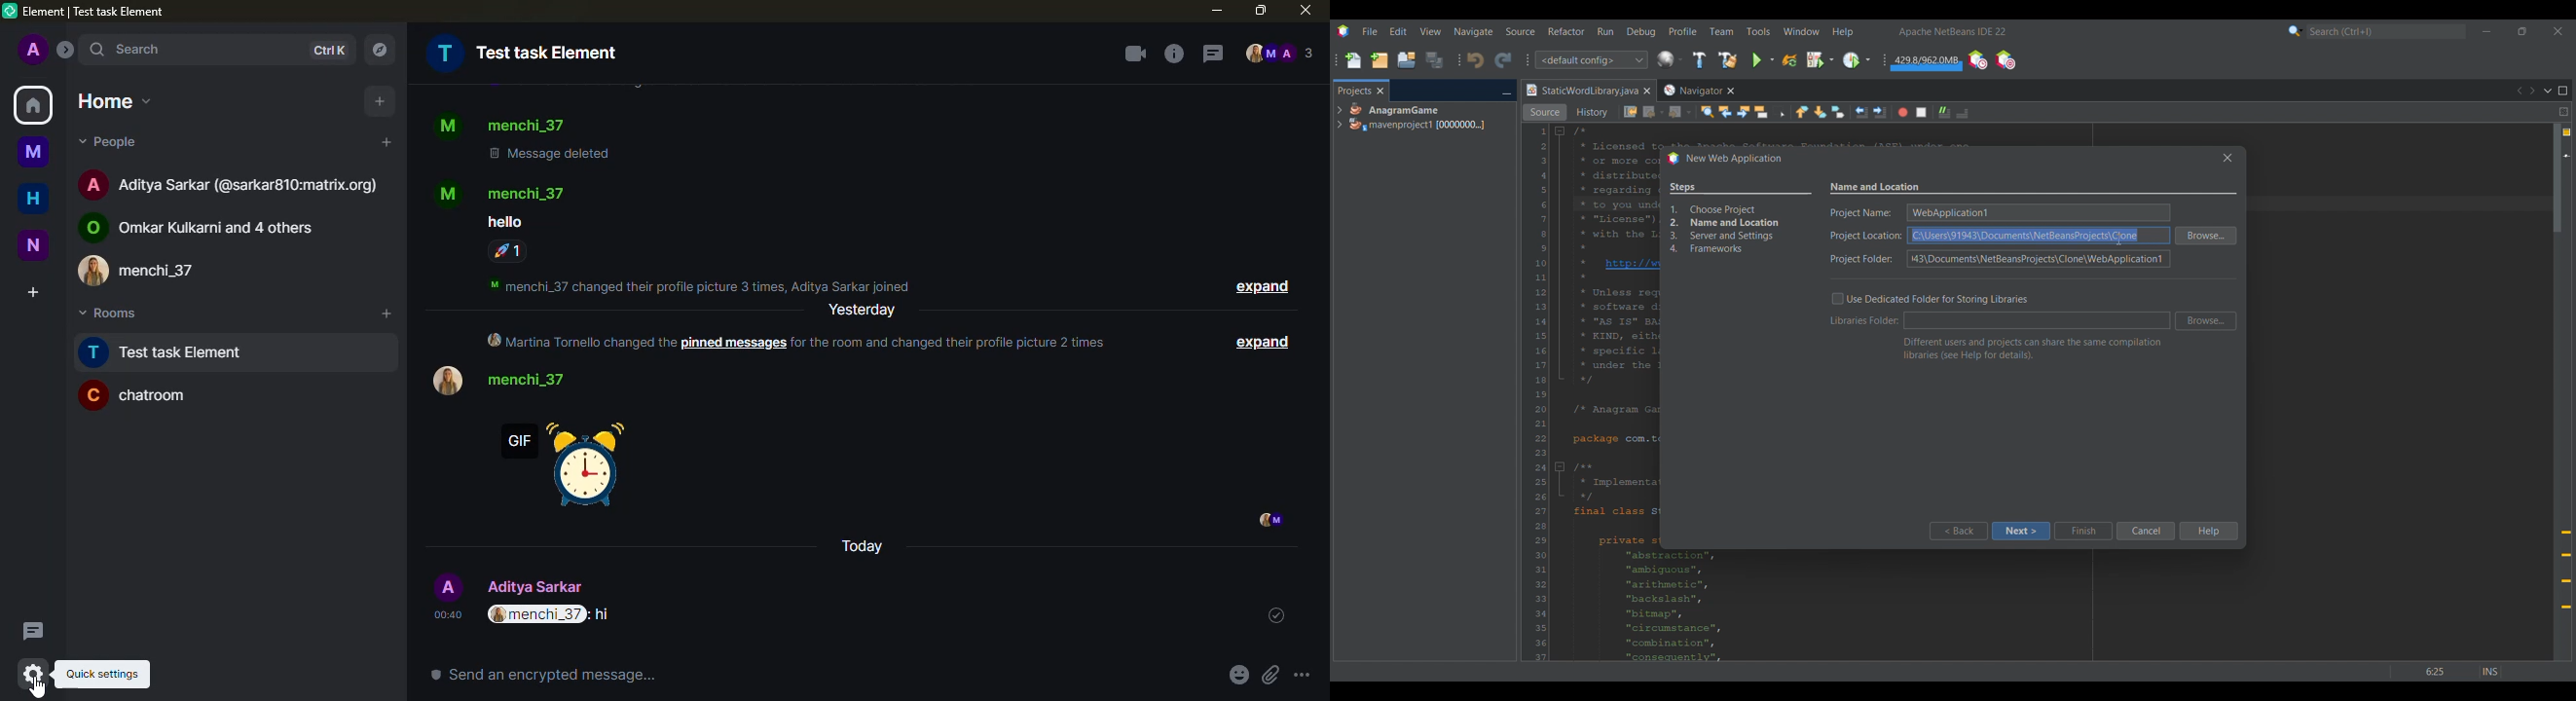 This screenshot has width=2576, height=728. What do you see at coordinates (1521, 31) in the screenshot?
I see `Source menu` at bounding box center [1521, 31].